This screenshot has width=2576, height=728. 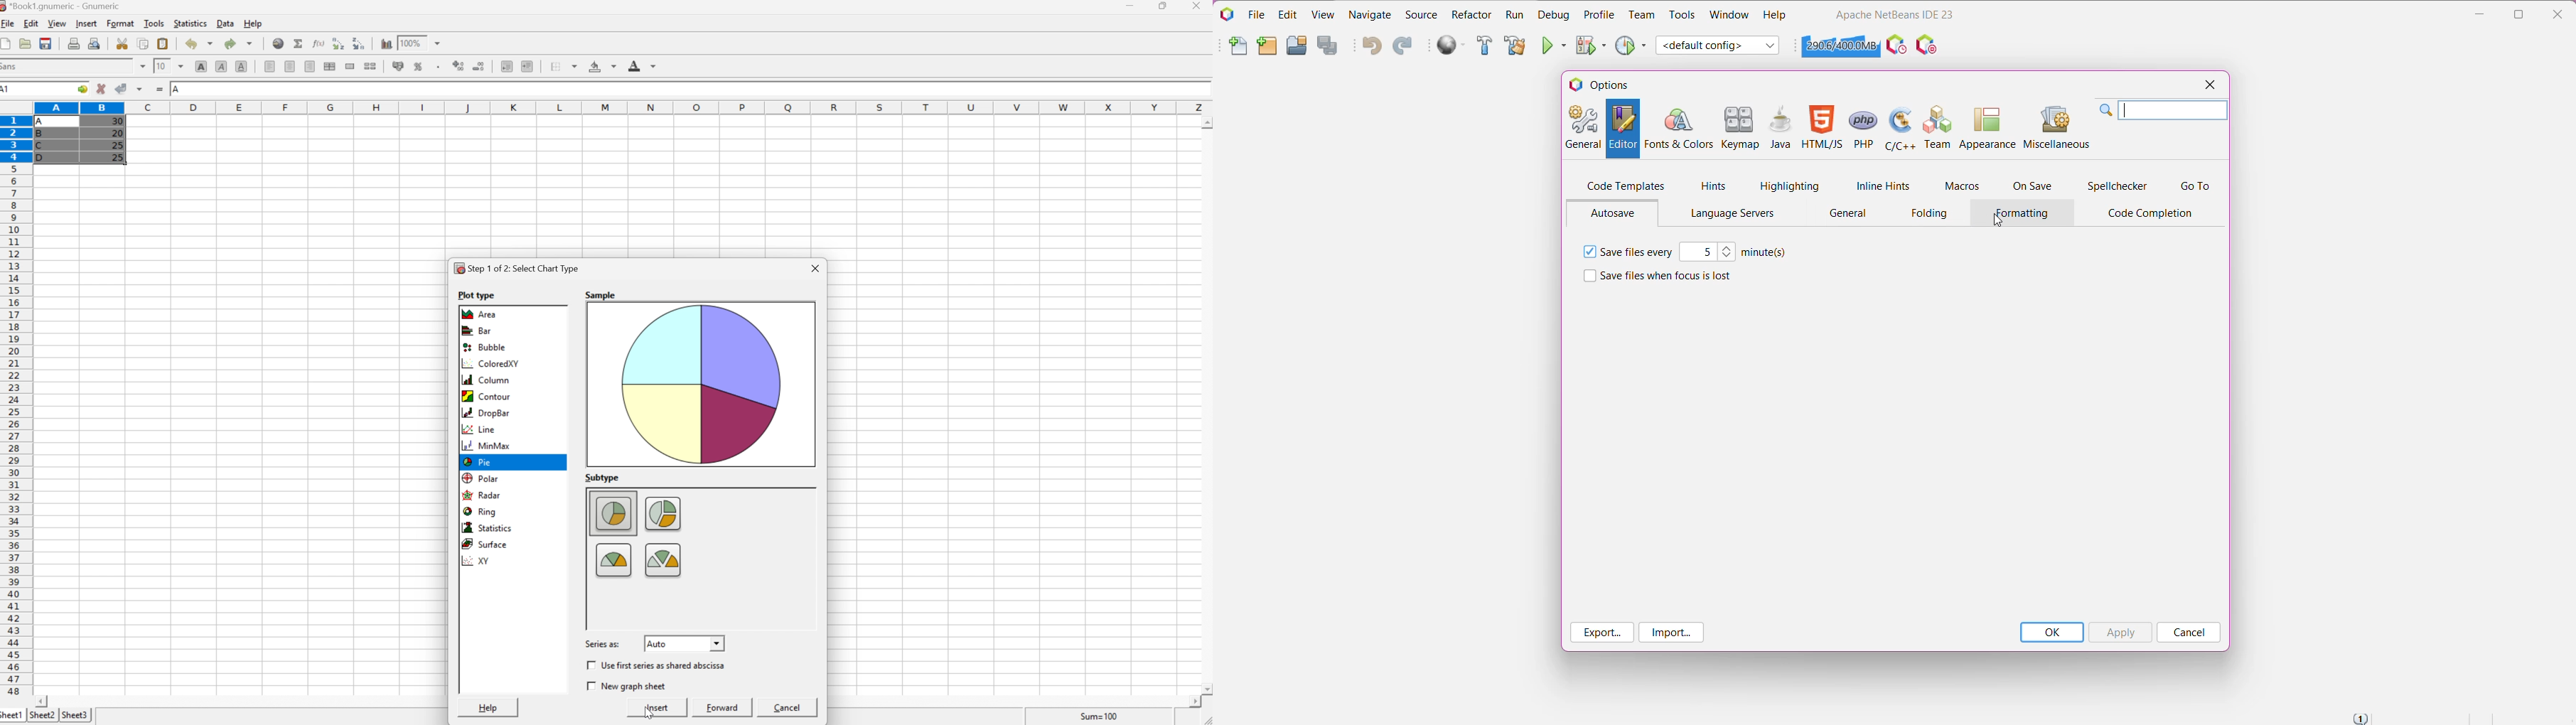 What do you see at coordinates (330, 66) in the screenshot?
I see `Merge horizontally across the selection` at bounding box center [330, 66].